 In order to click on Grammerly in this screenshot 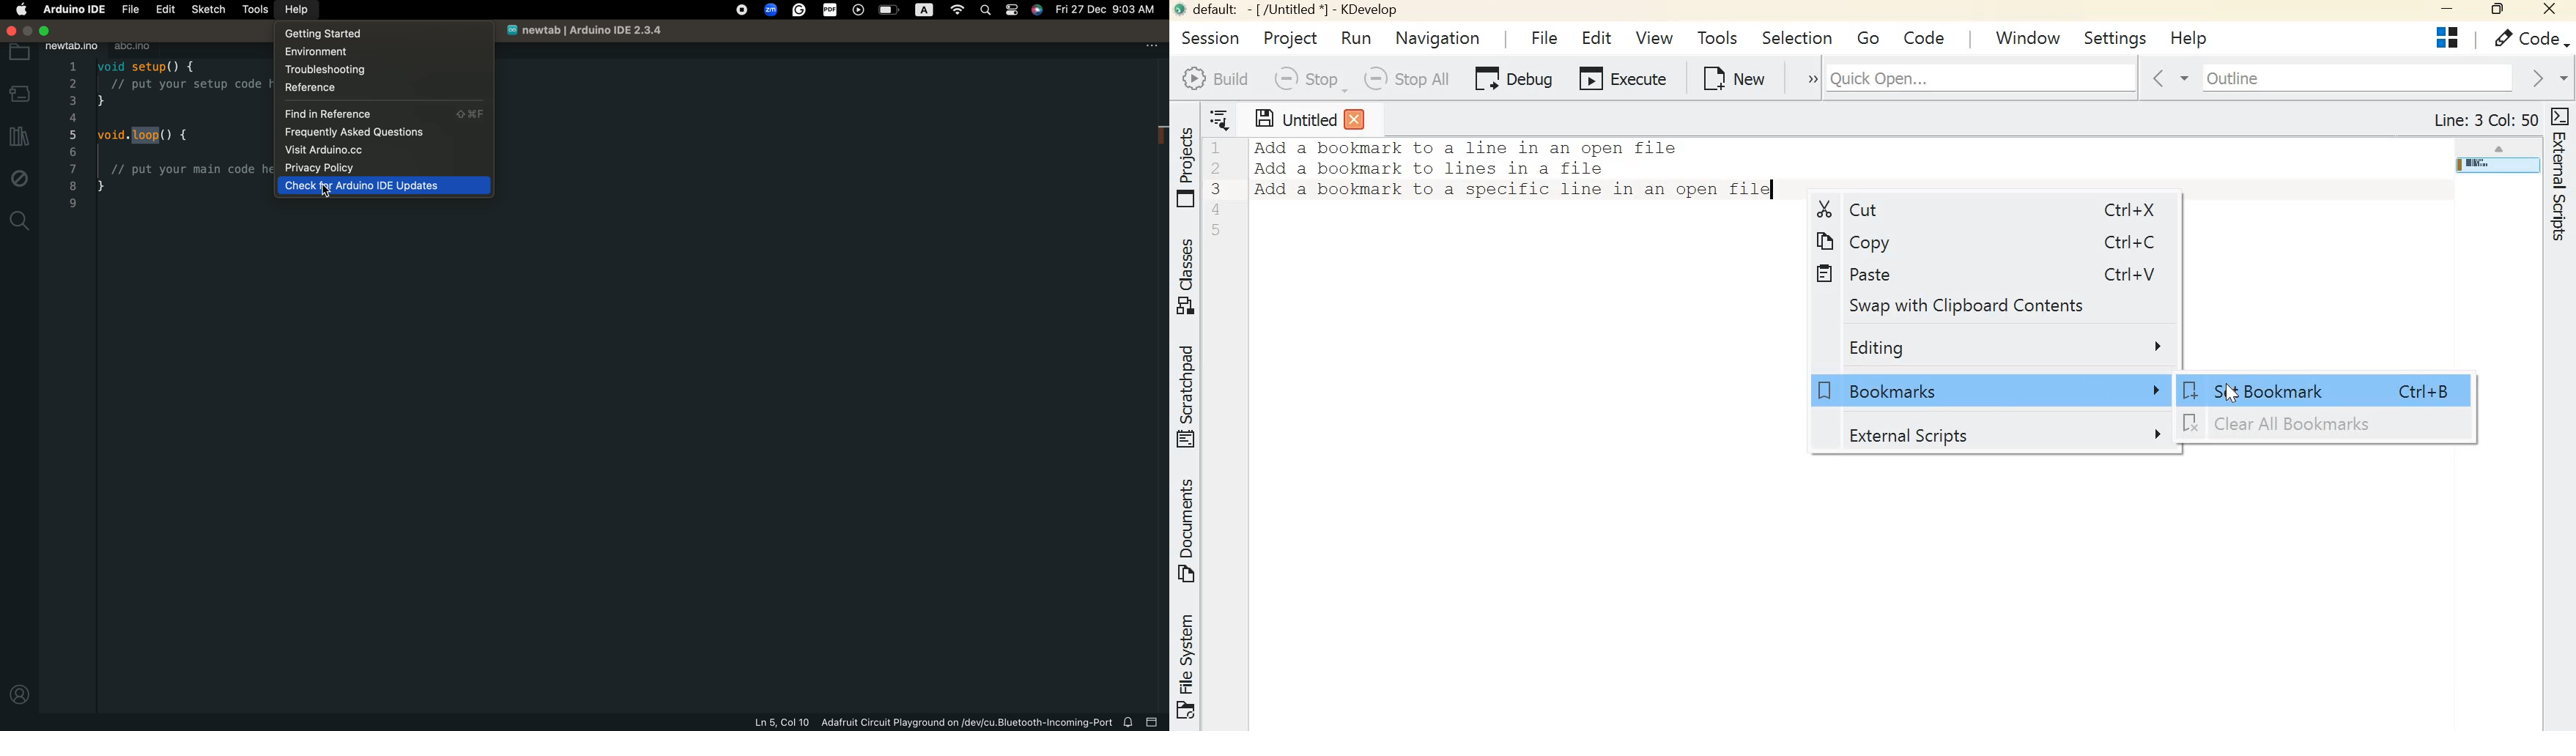, I will do `click(798, 10)`.